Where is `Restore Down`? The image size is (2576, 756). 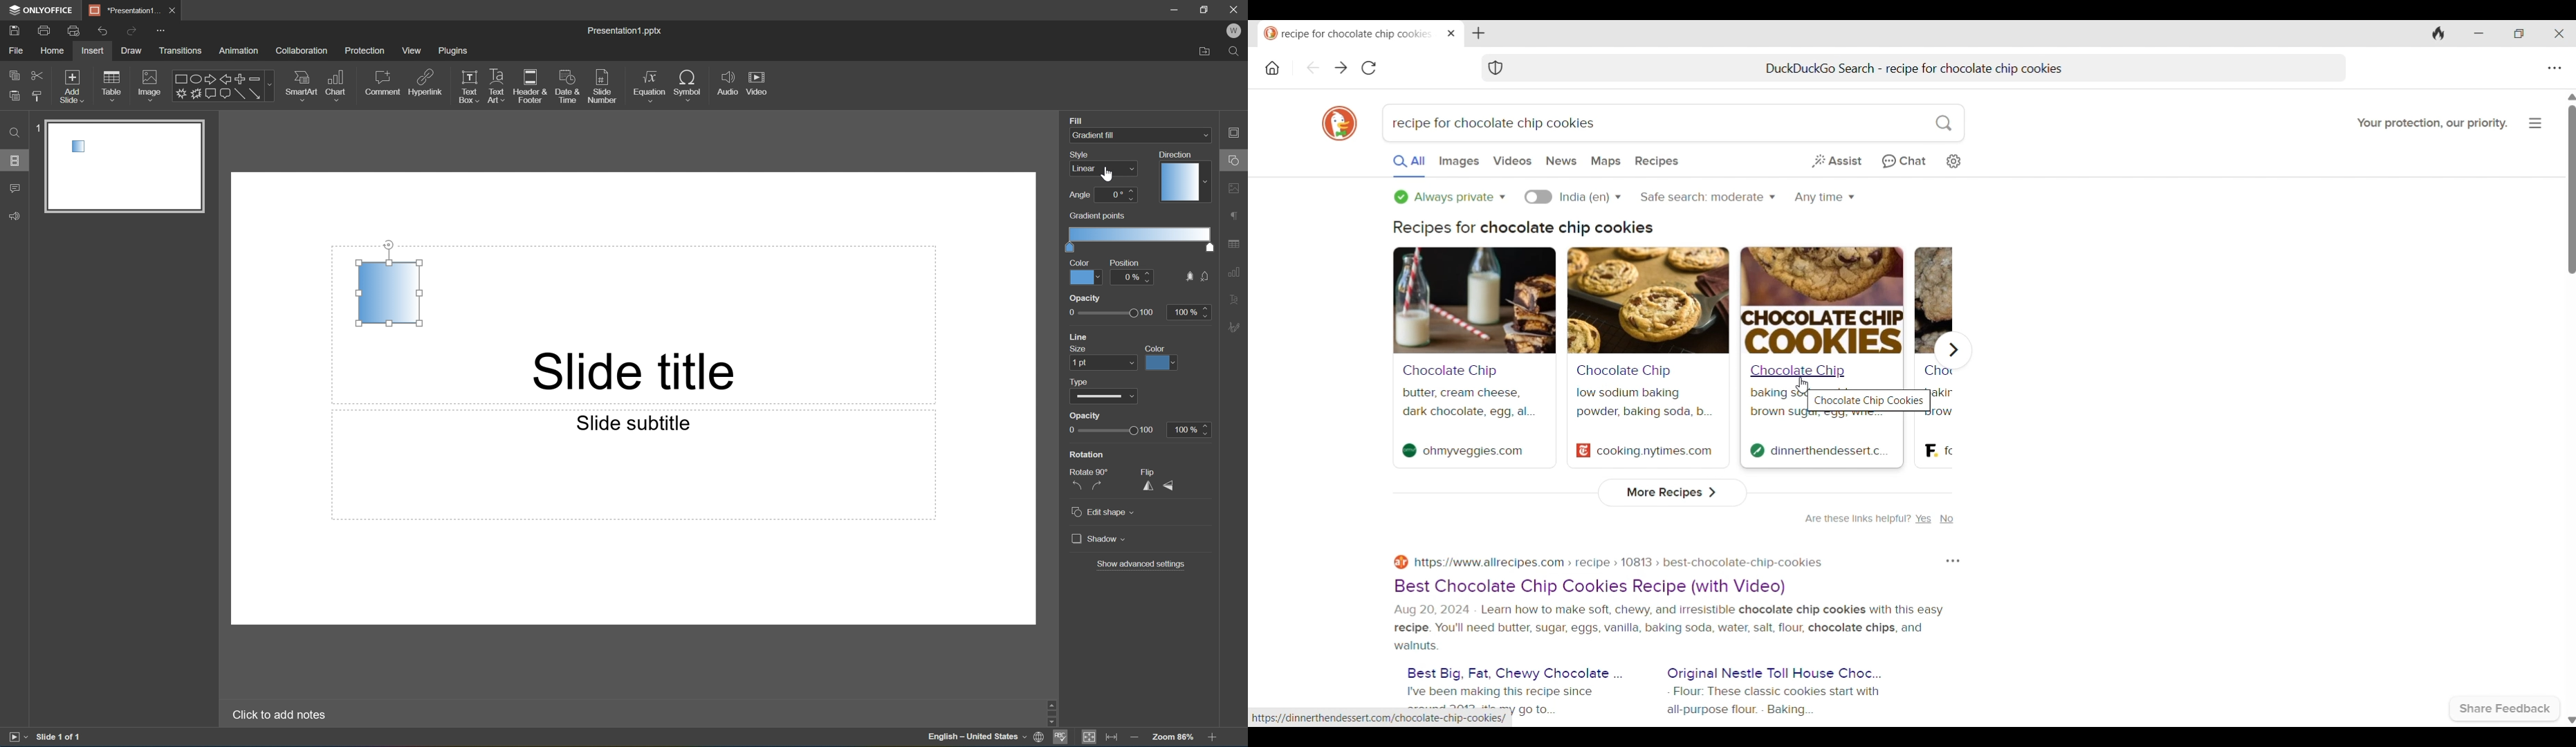
Restore Down is located at coordinates (1205, 7).